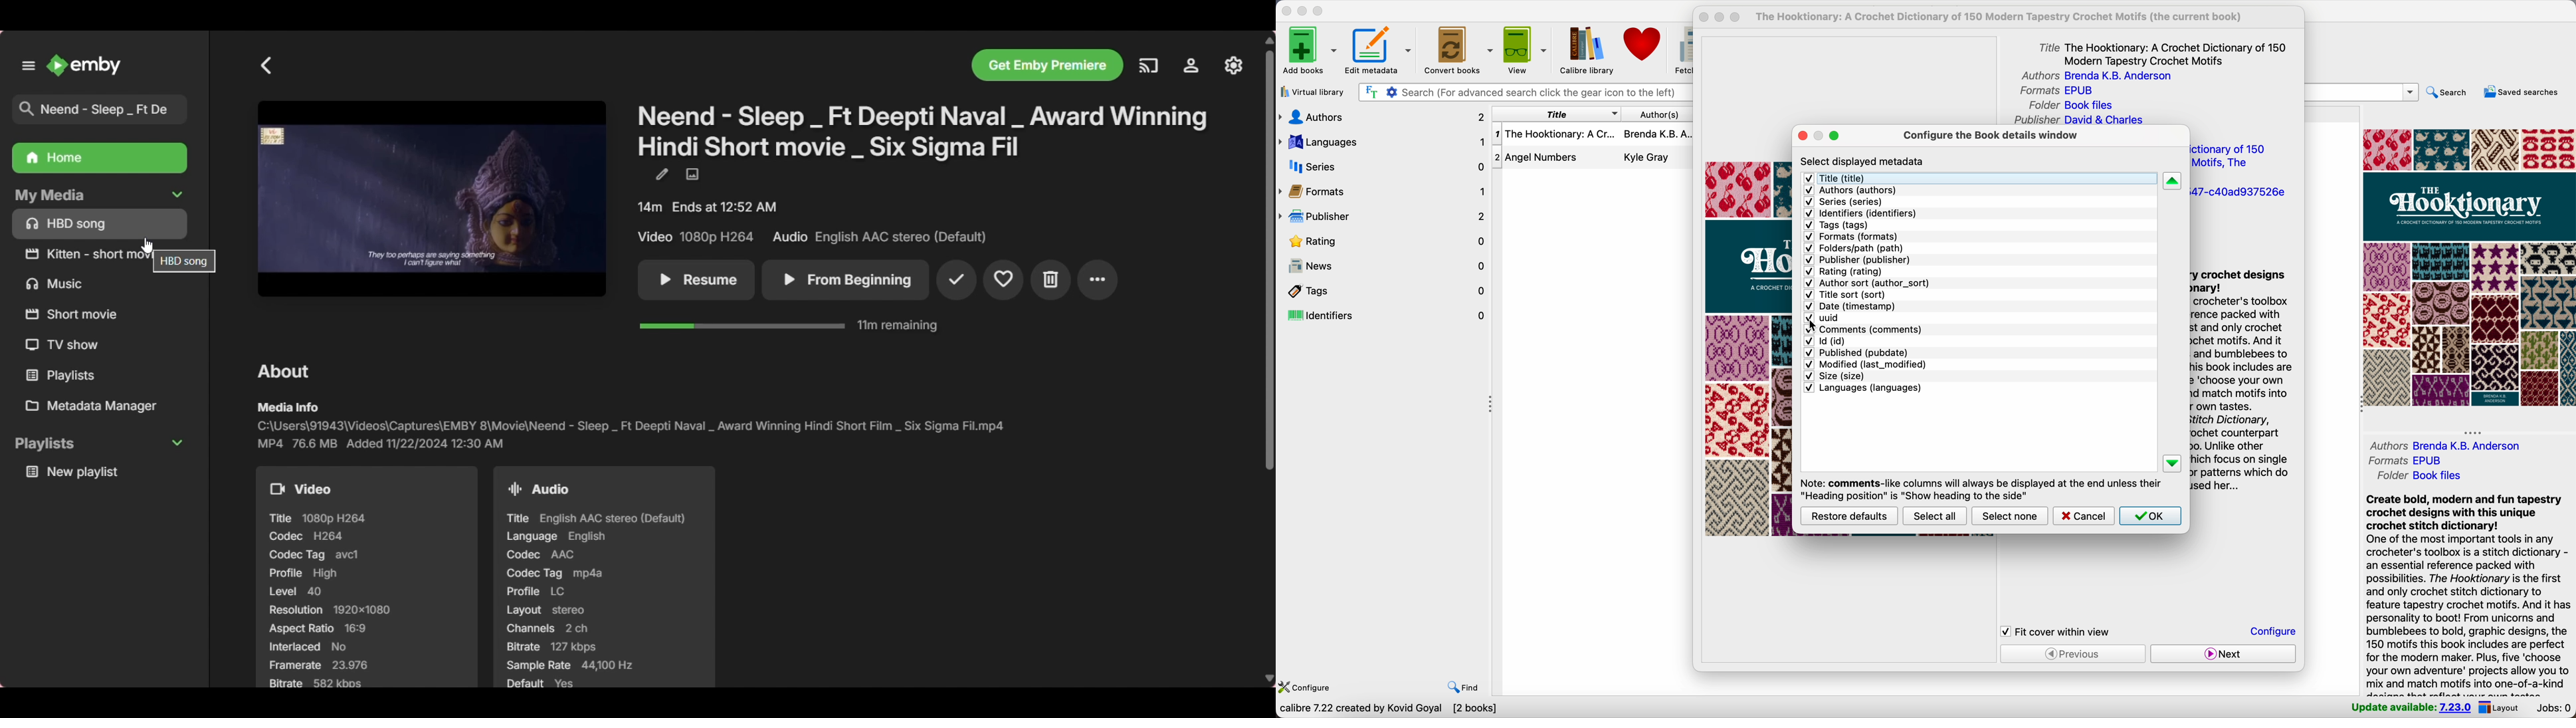 The width and height of the screenshot is (2576, 728). What do you see at coordinates (1525, 49) in the screenshot?
I see `view` at bounding box center [1525, 49].